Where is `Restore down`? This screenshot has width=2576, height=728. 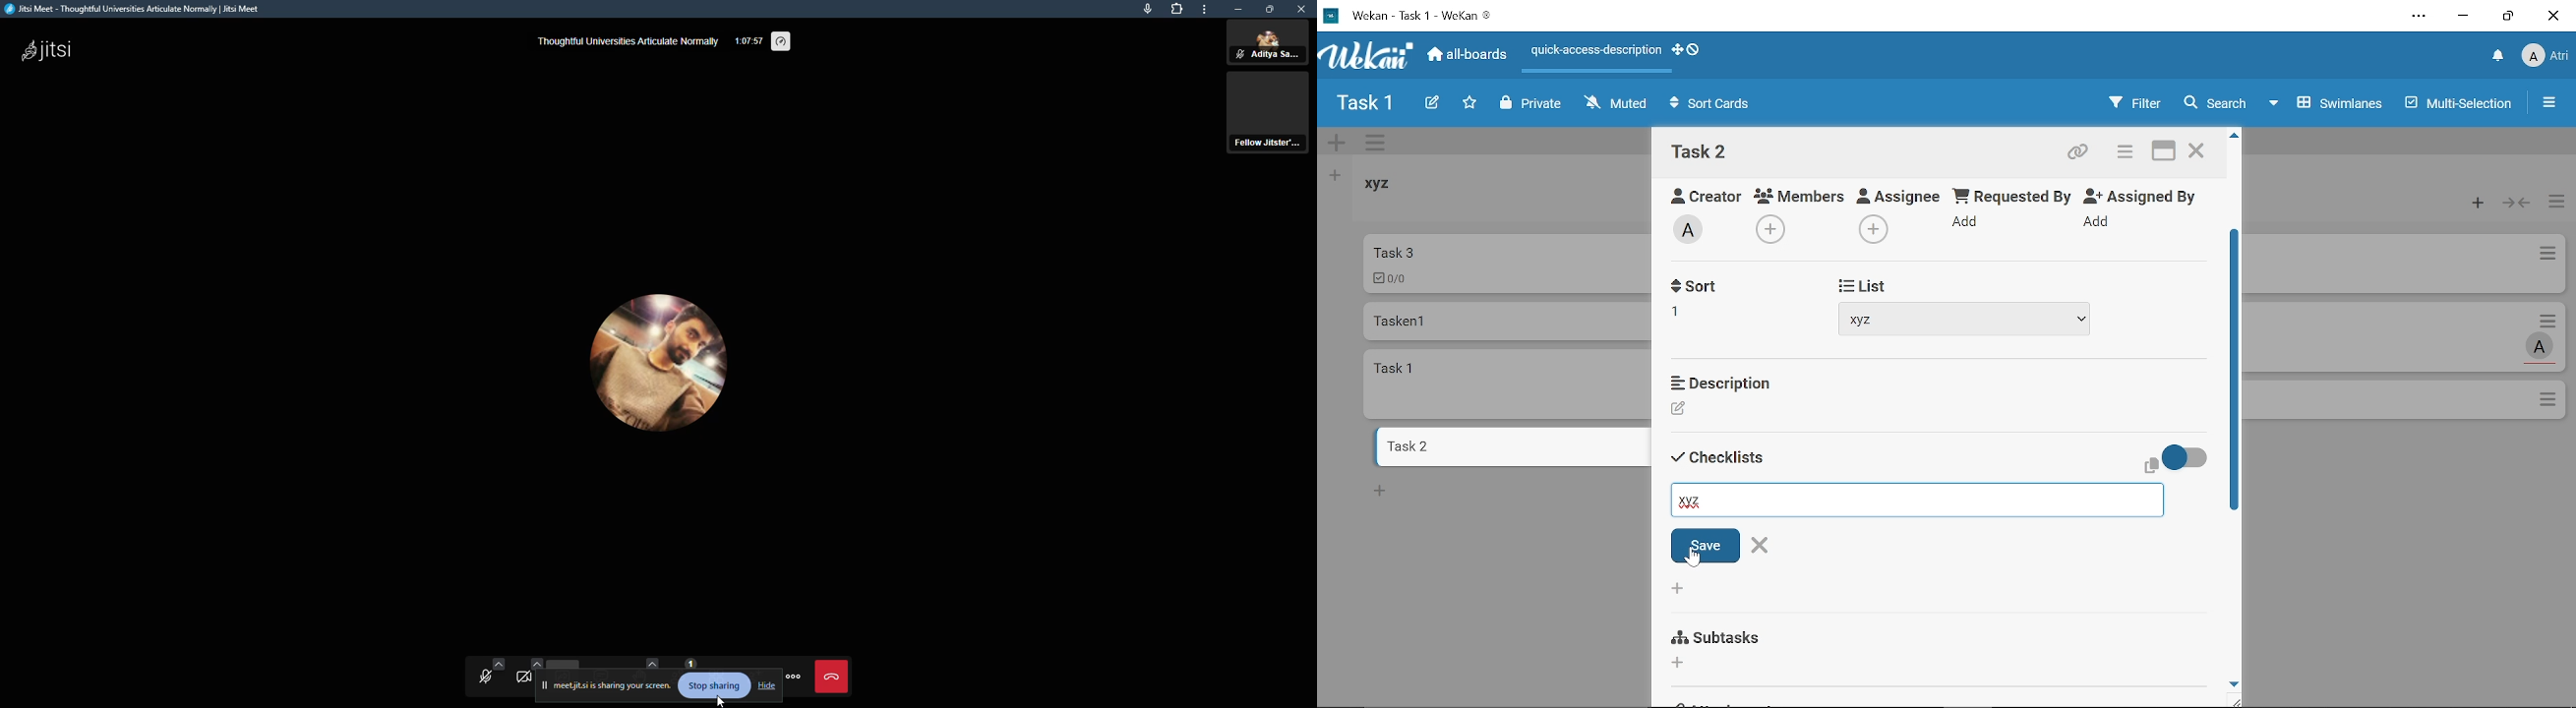 Restore down is located at coordinates (2508, 16).